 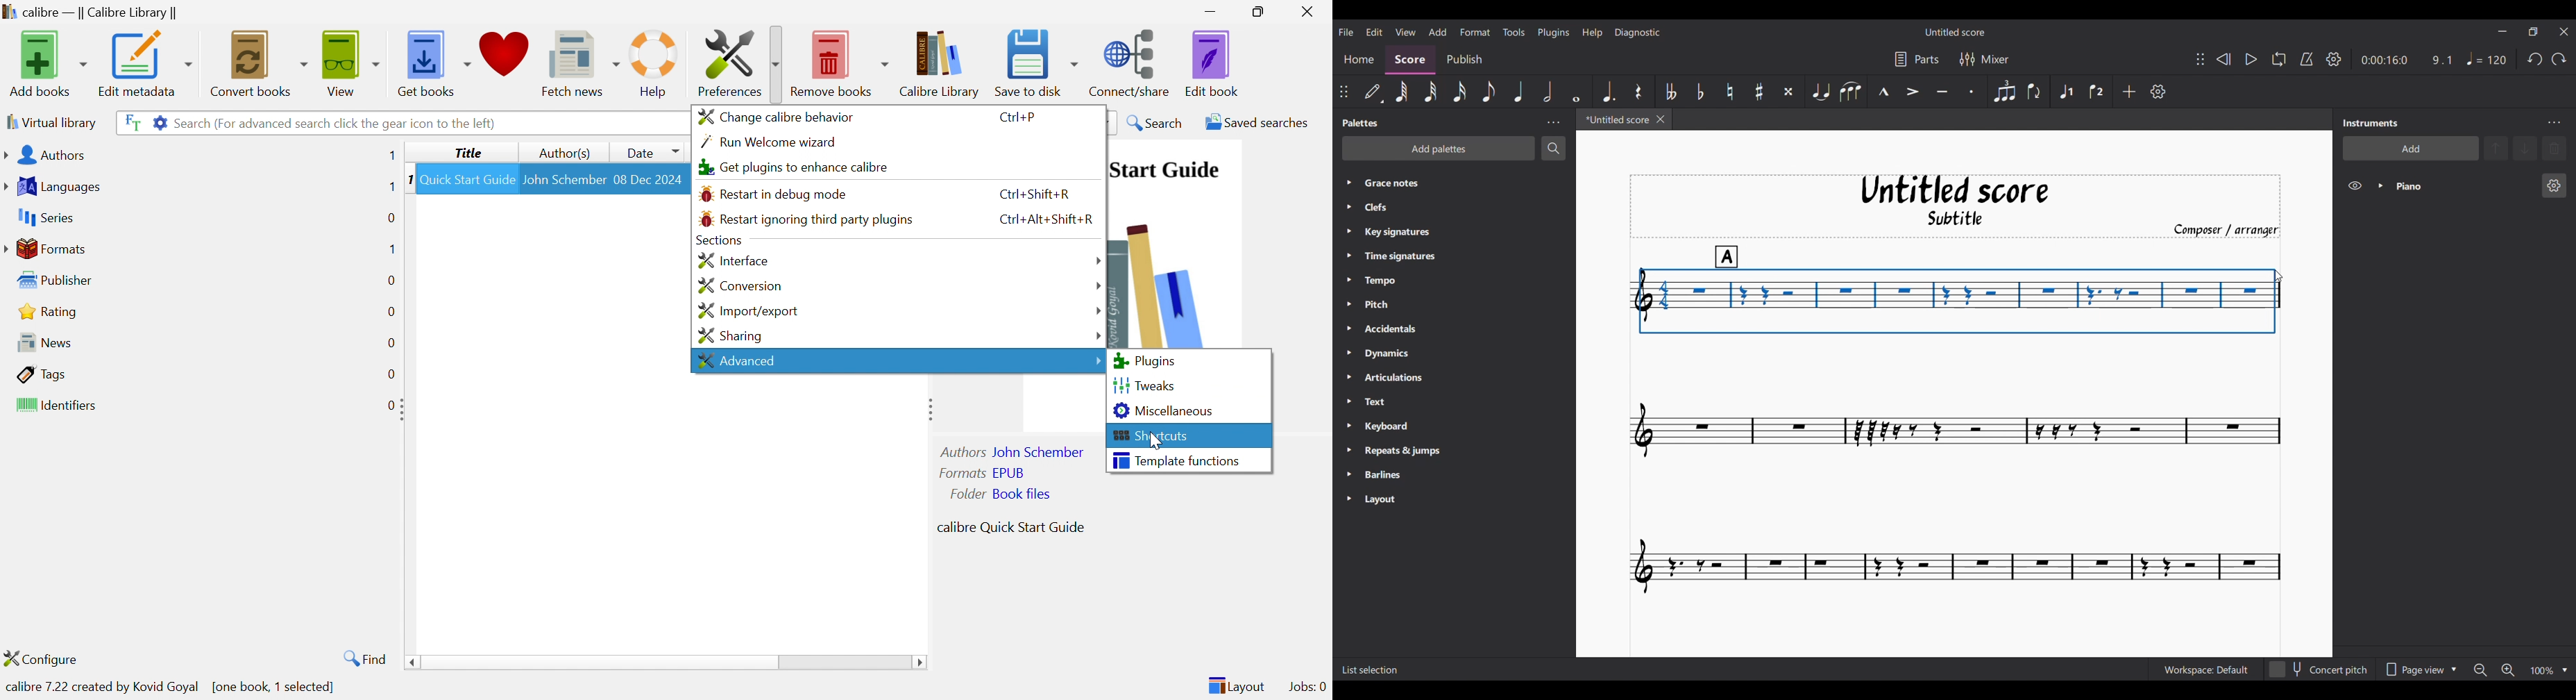 What do you see at coordinates (46, 63) in the screenshot?
I see `Add books` at bounding box center [46, 63].